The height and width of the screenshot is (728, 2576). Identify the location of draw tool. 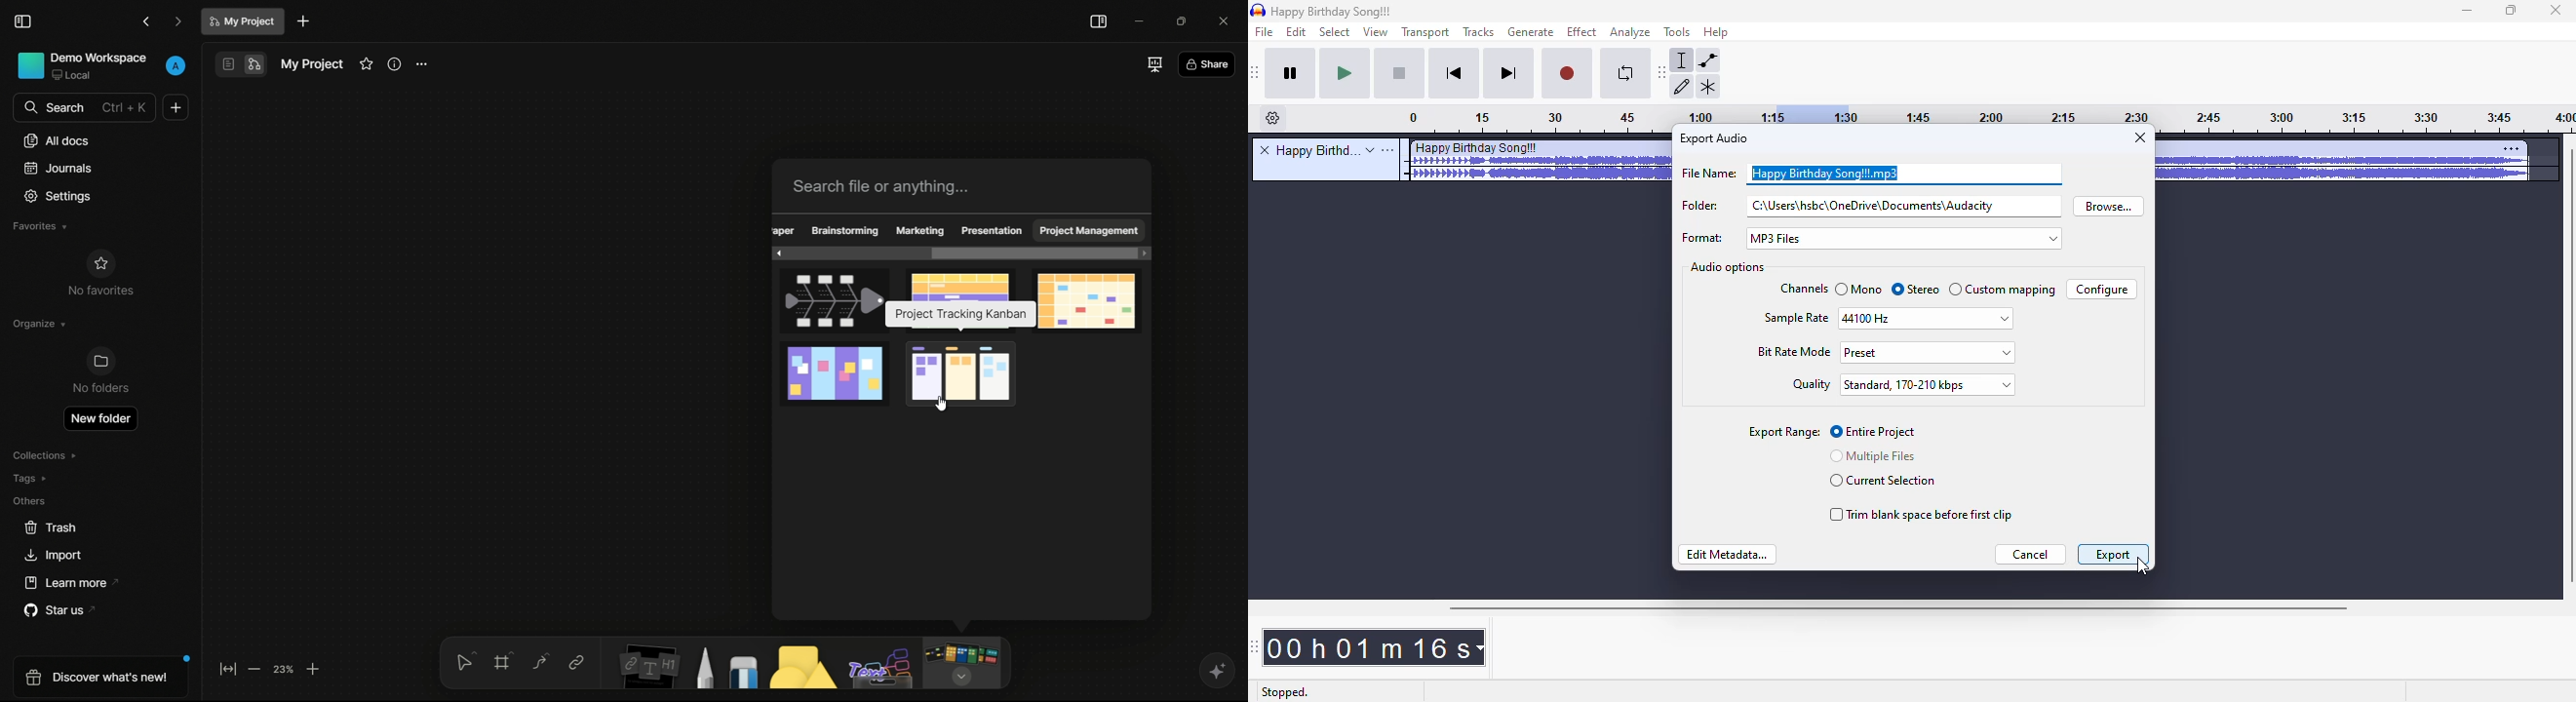
(1686, 89).